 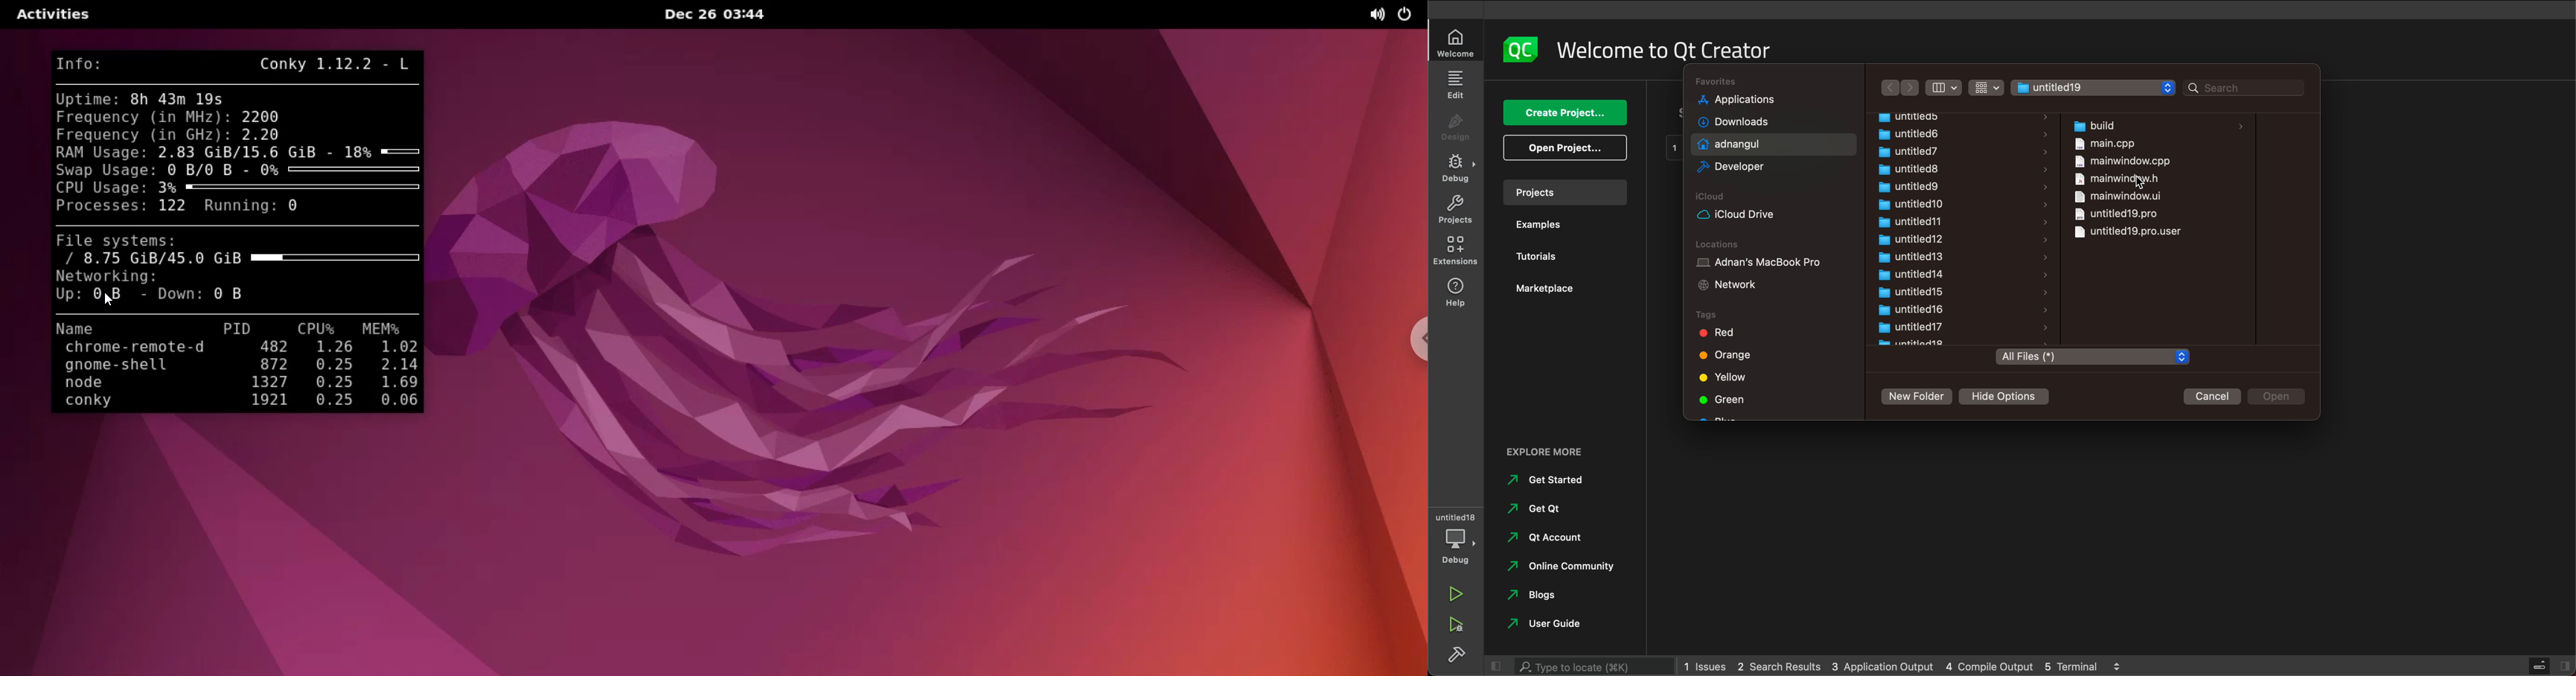 What do you see at coordinates (1456, 210) in the screenshot?
I see `projects` at bounding box center [1456, 210].